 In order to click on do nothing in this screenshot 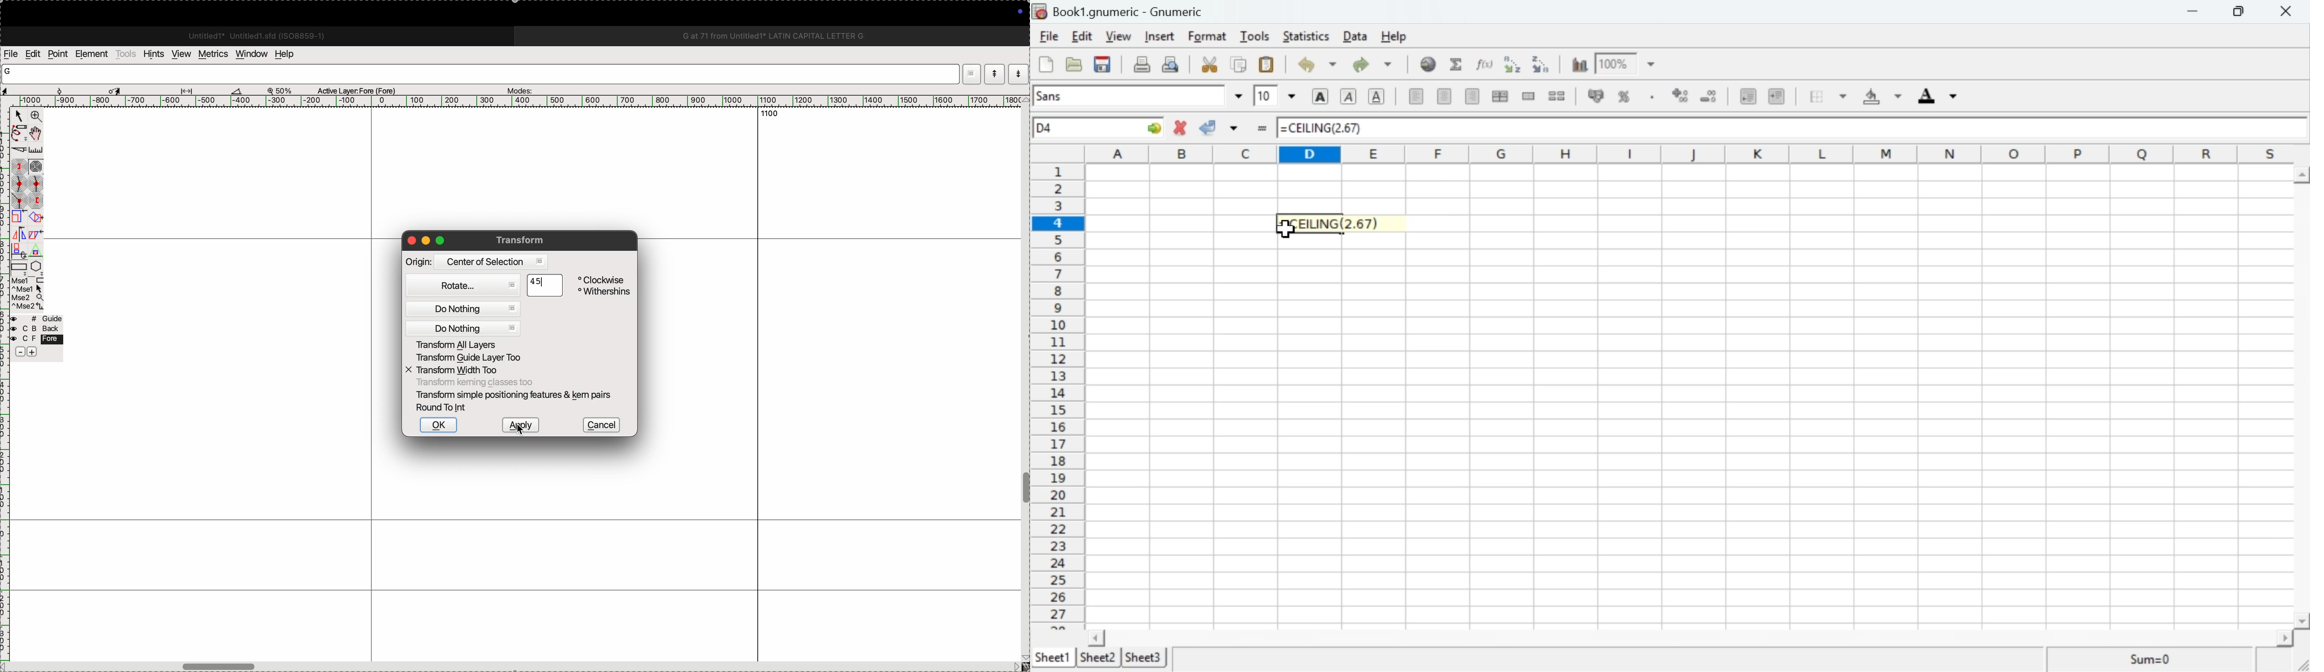, I will do `click(465, 329)`.